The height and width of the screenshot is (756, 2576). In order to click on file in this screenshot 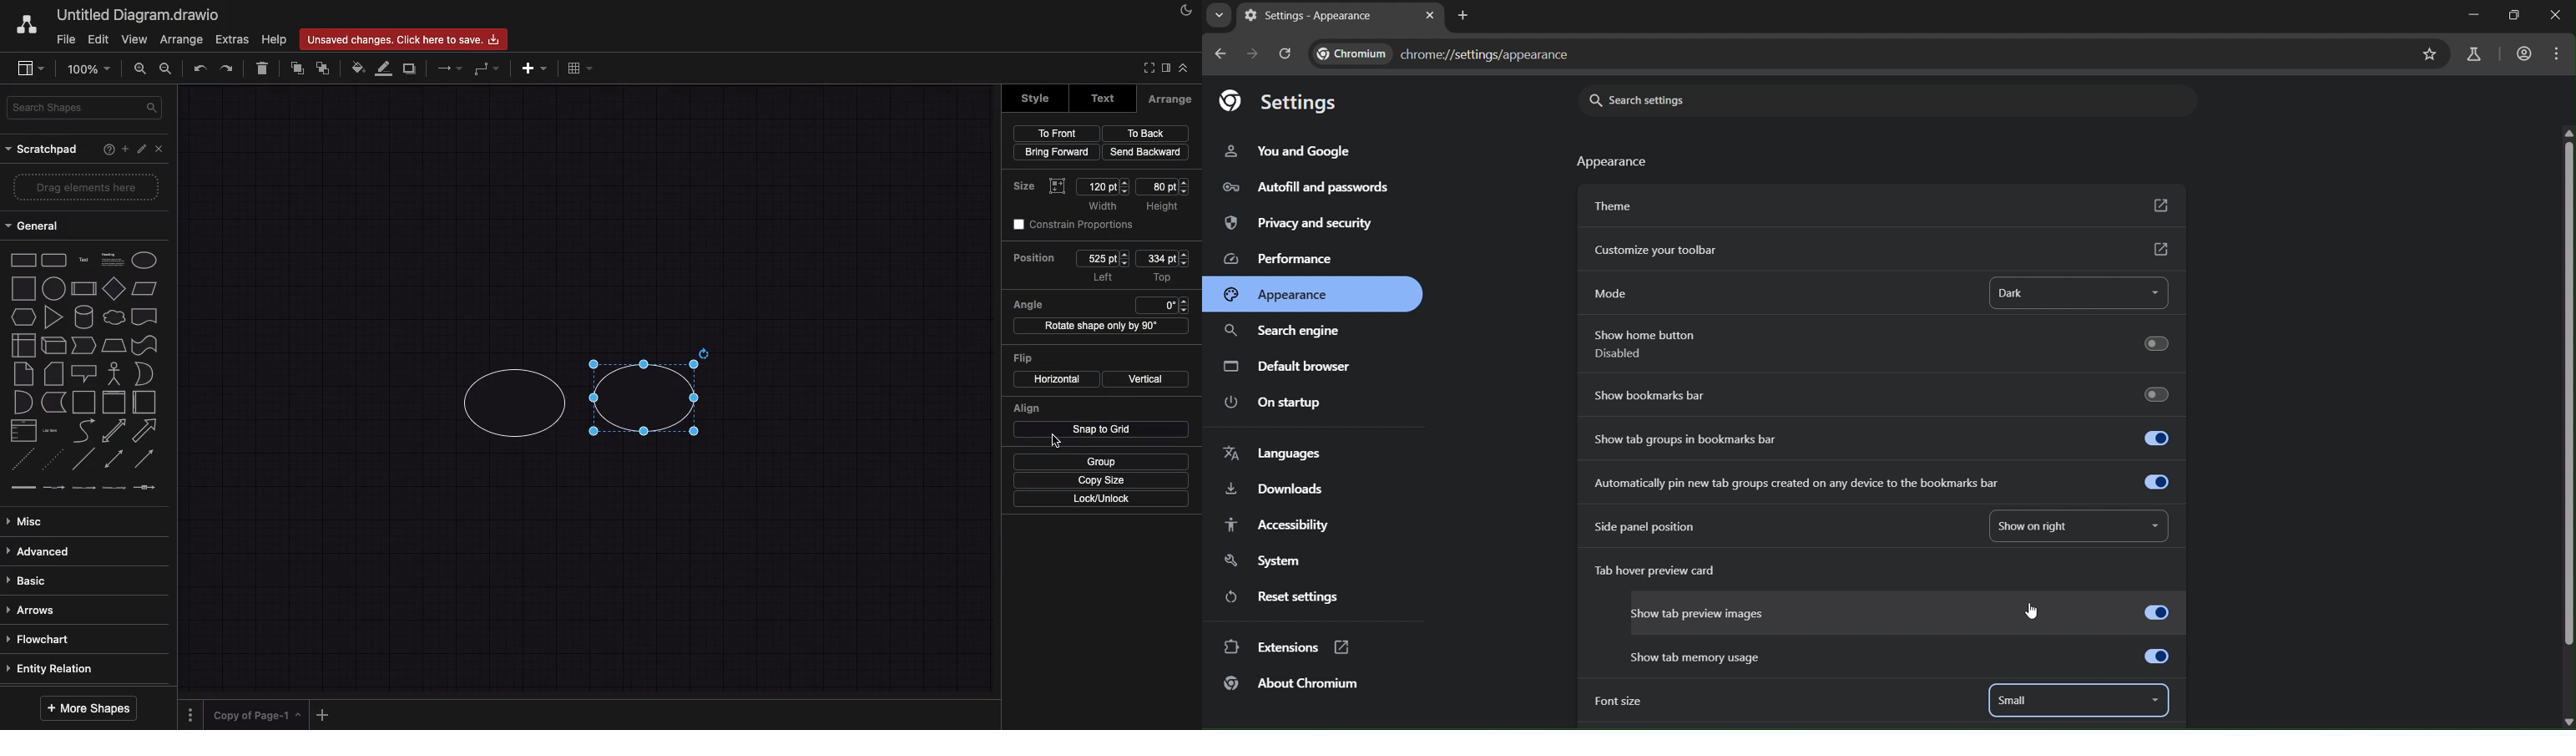, I will do `click(67, 39)`.